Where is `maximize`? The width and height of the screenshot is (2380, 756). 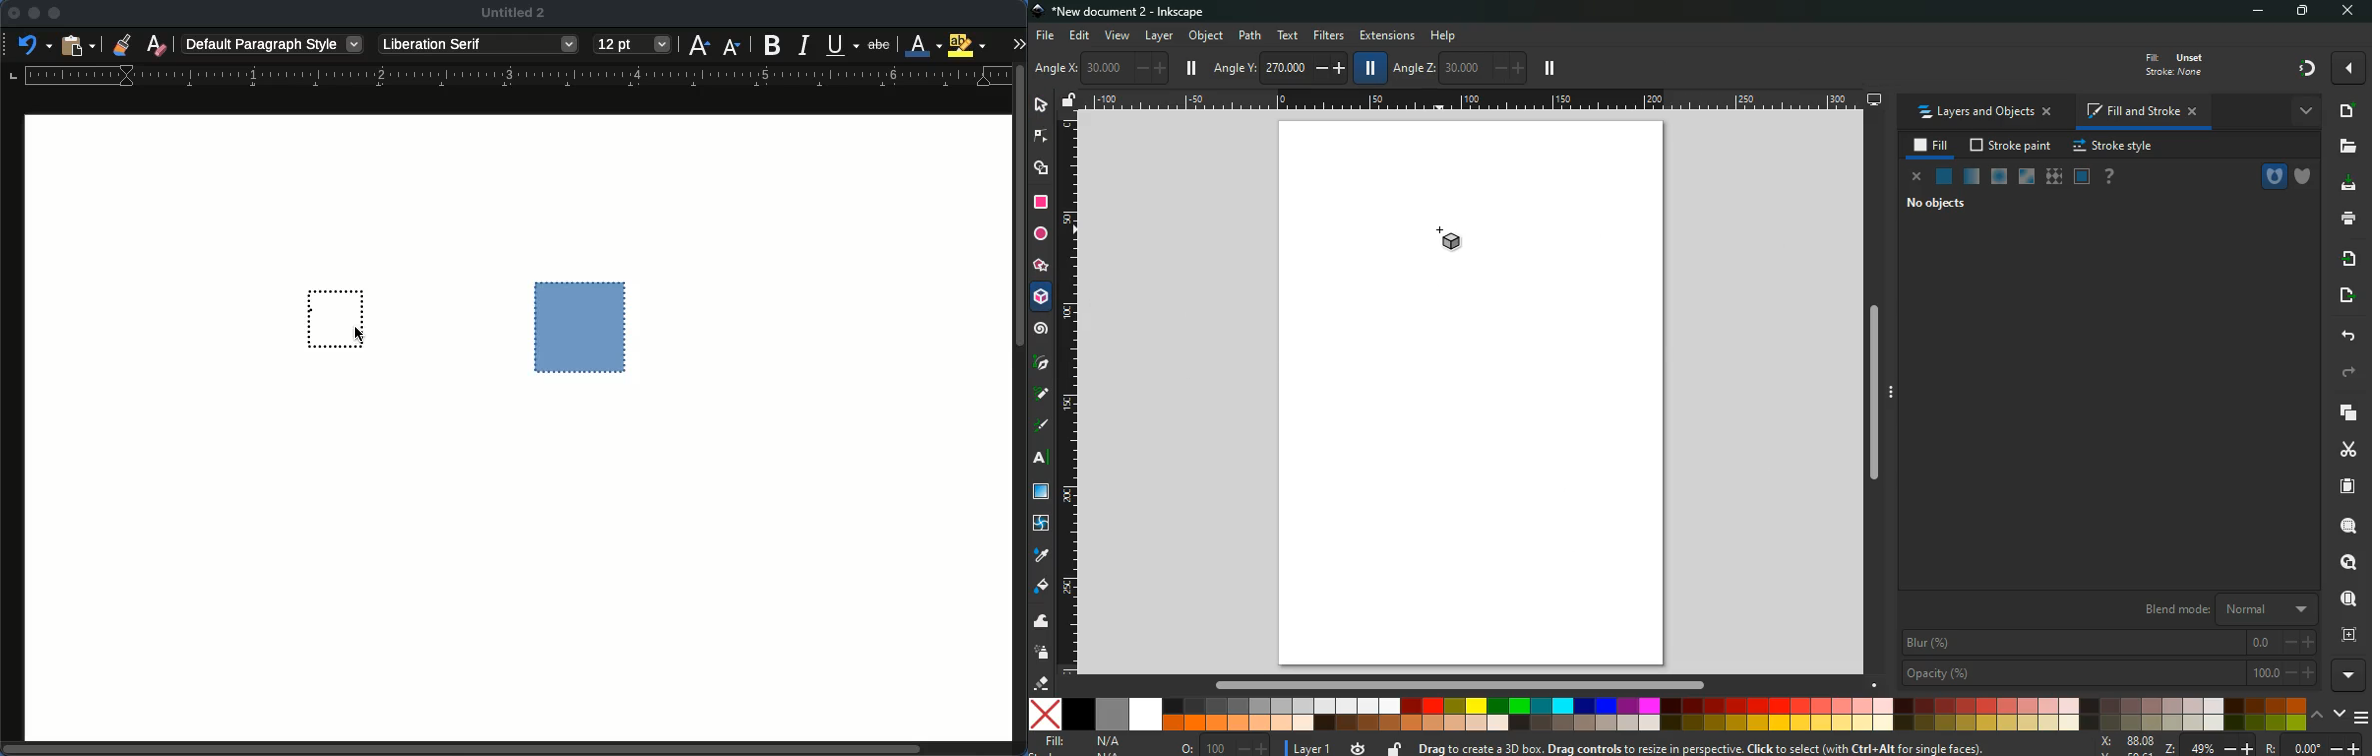
maximize is located at coordinates (55, 13).